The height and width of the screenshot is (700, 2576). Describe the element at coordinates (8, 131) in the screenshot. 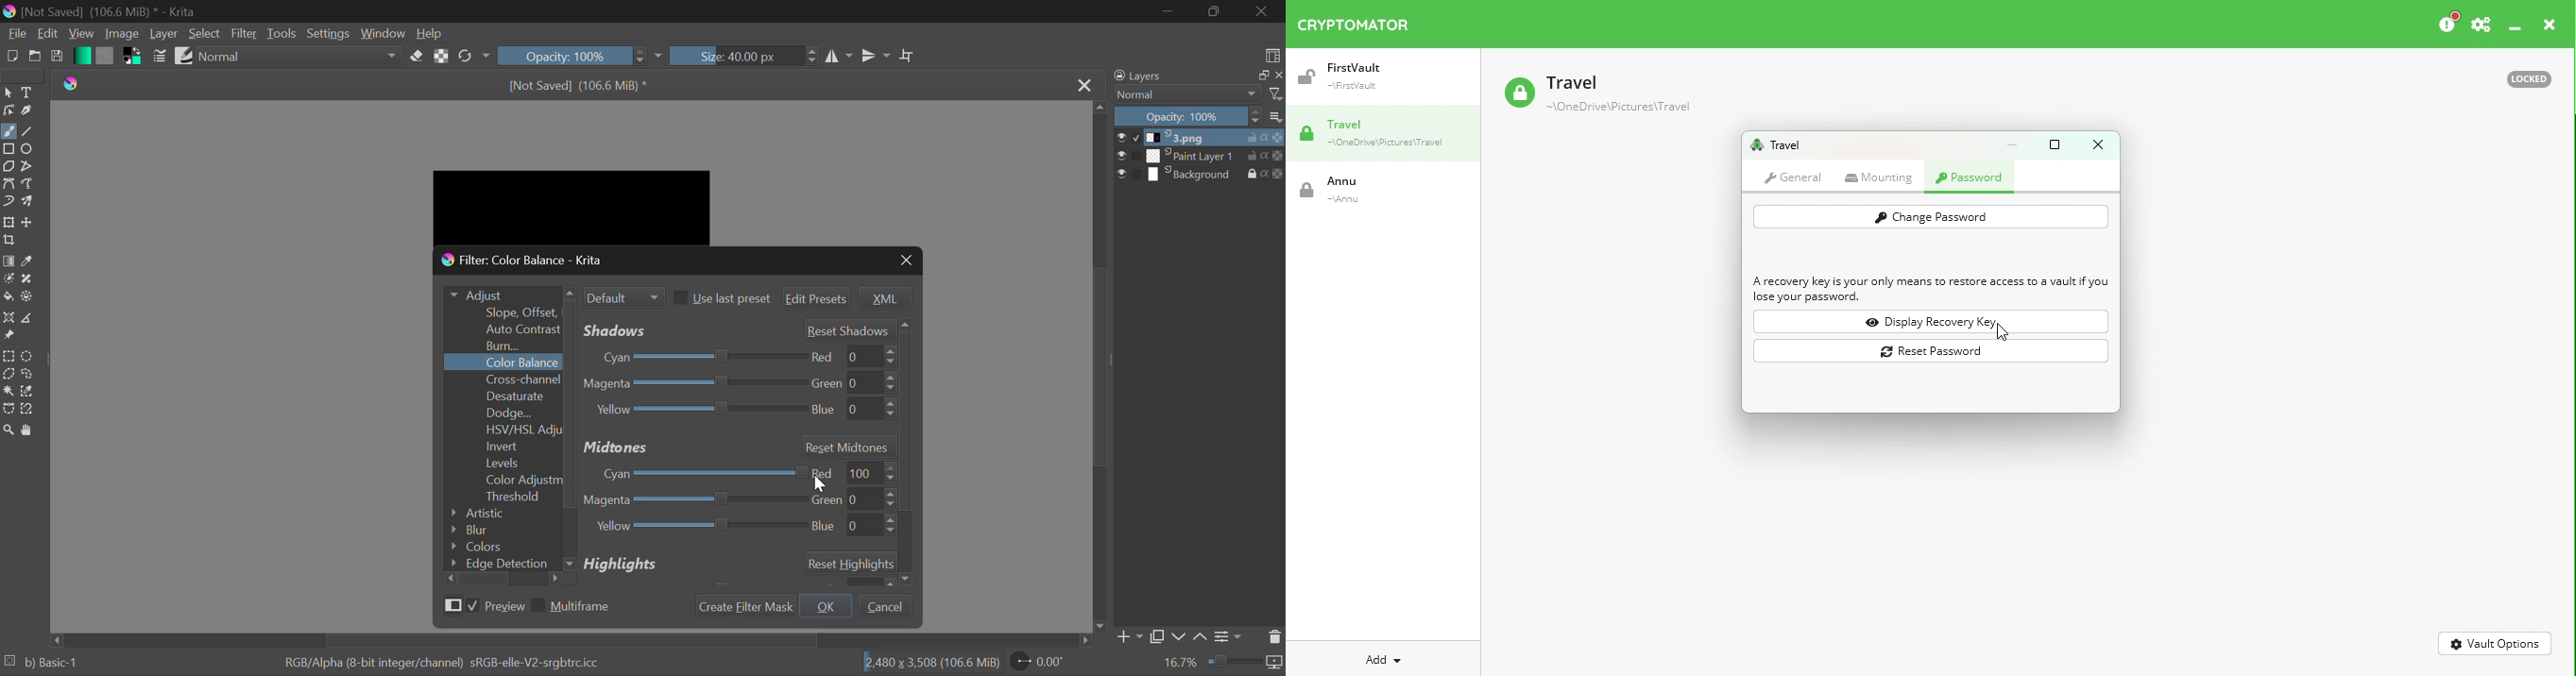

I see `Freehand Tool` at that location.